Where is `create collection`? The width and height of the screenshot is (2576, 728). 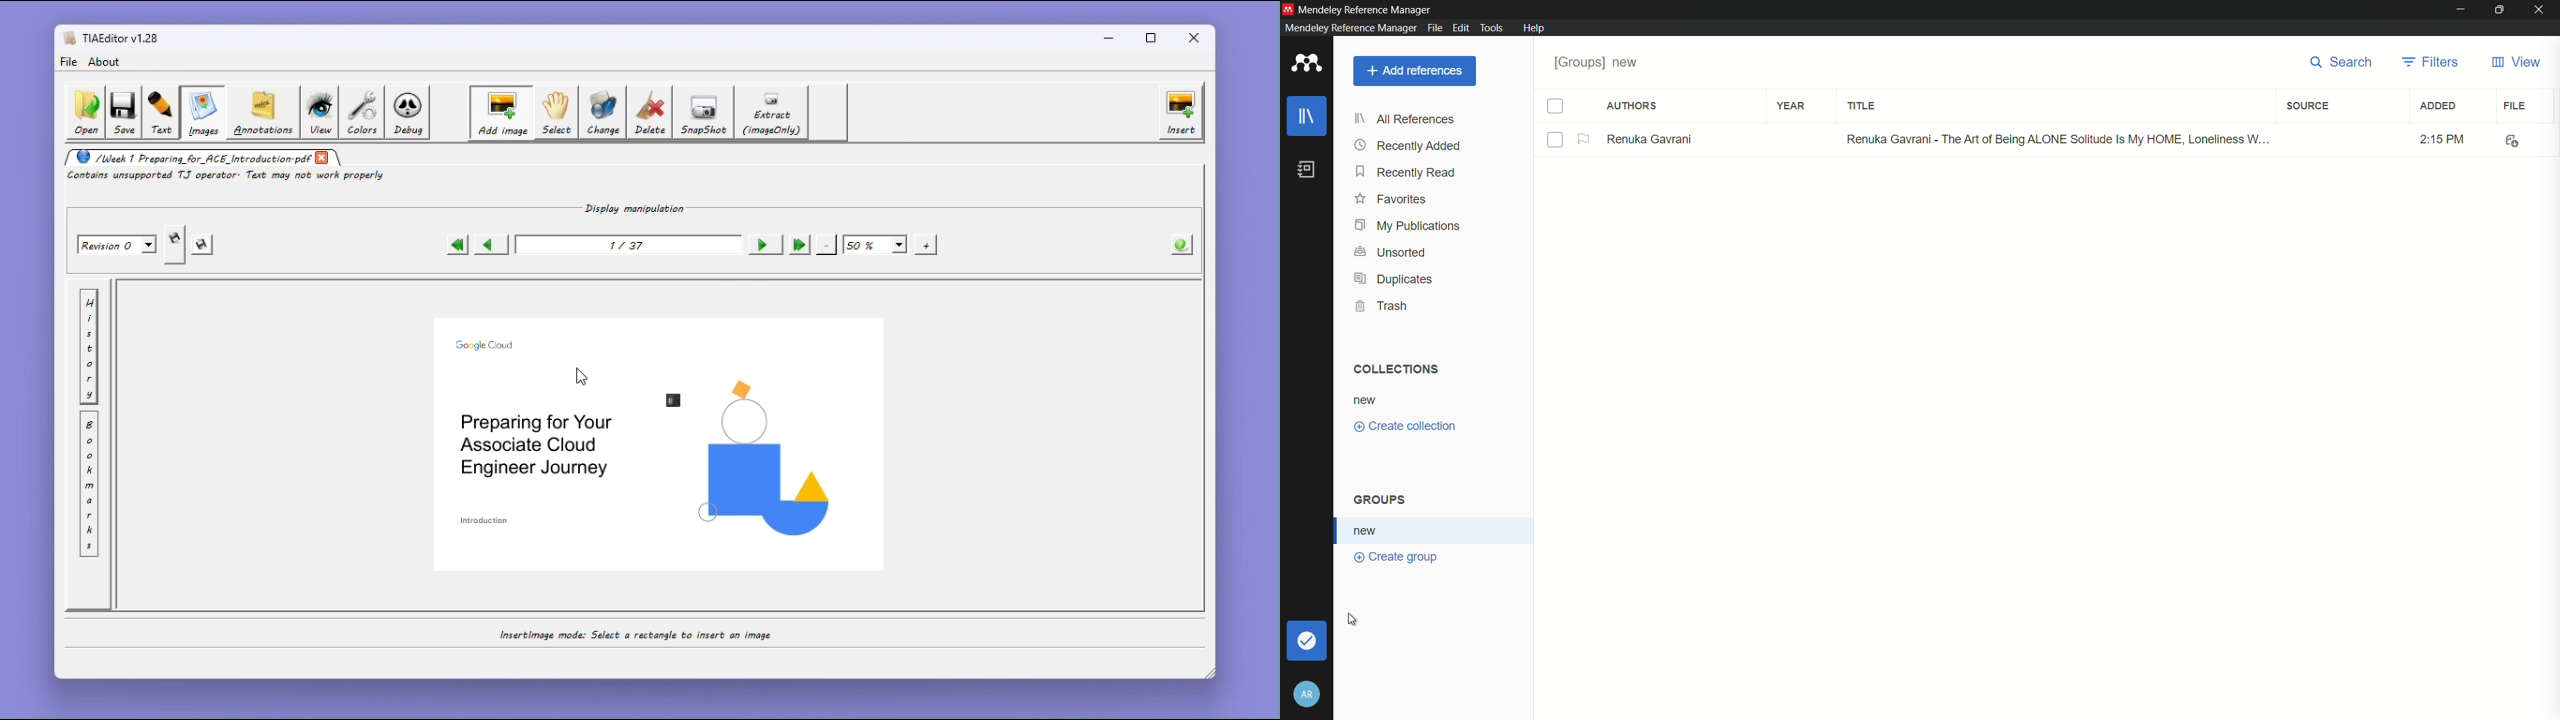 create collection is located at coordinates (1407, 427).